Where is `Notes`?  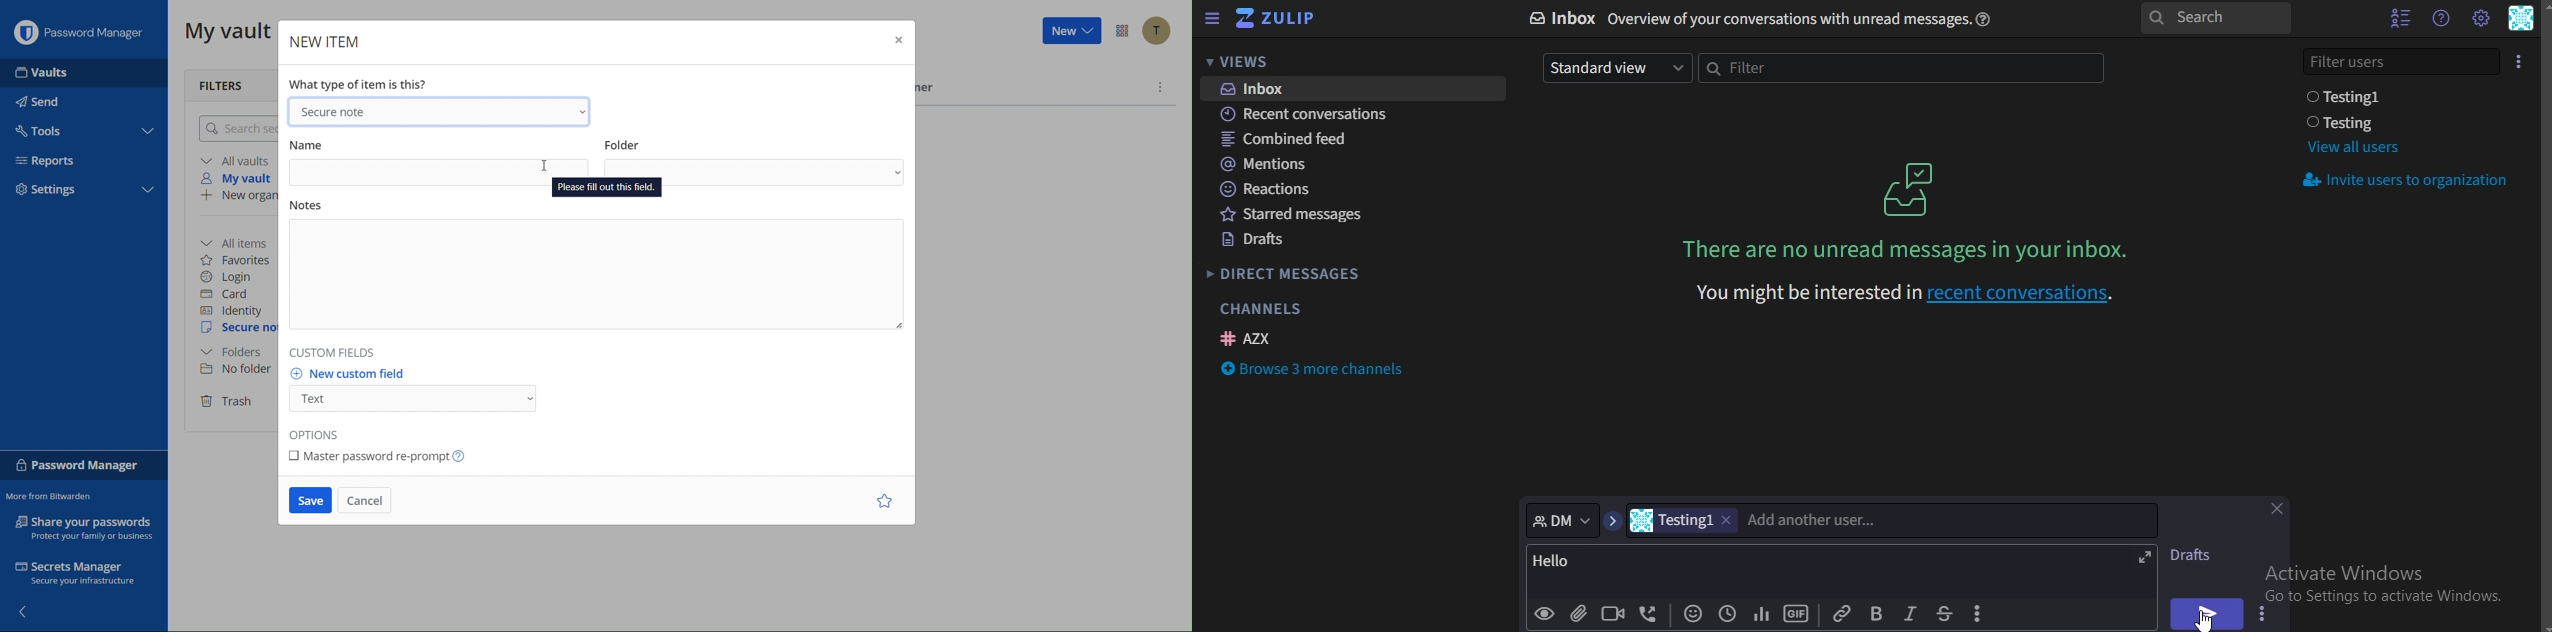
Notes is located at coordinates (596, 271).